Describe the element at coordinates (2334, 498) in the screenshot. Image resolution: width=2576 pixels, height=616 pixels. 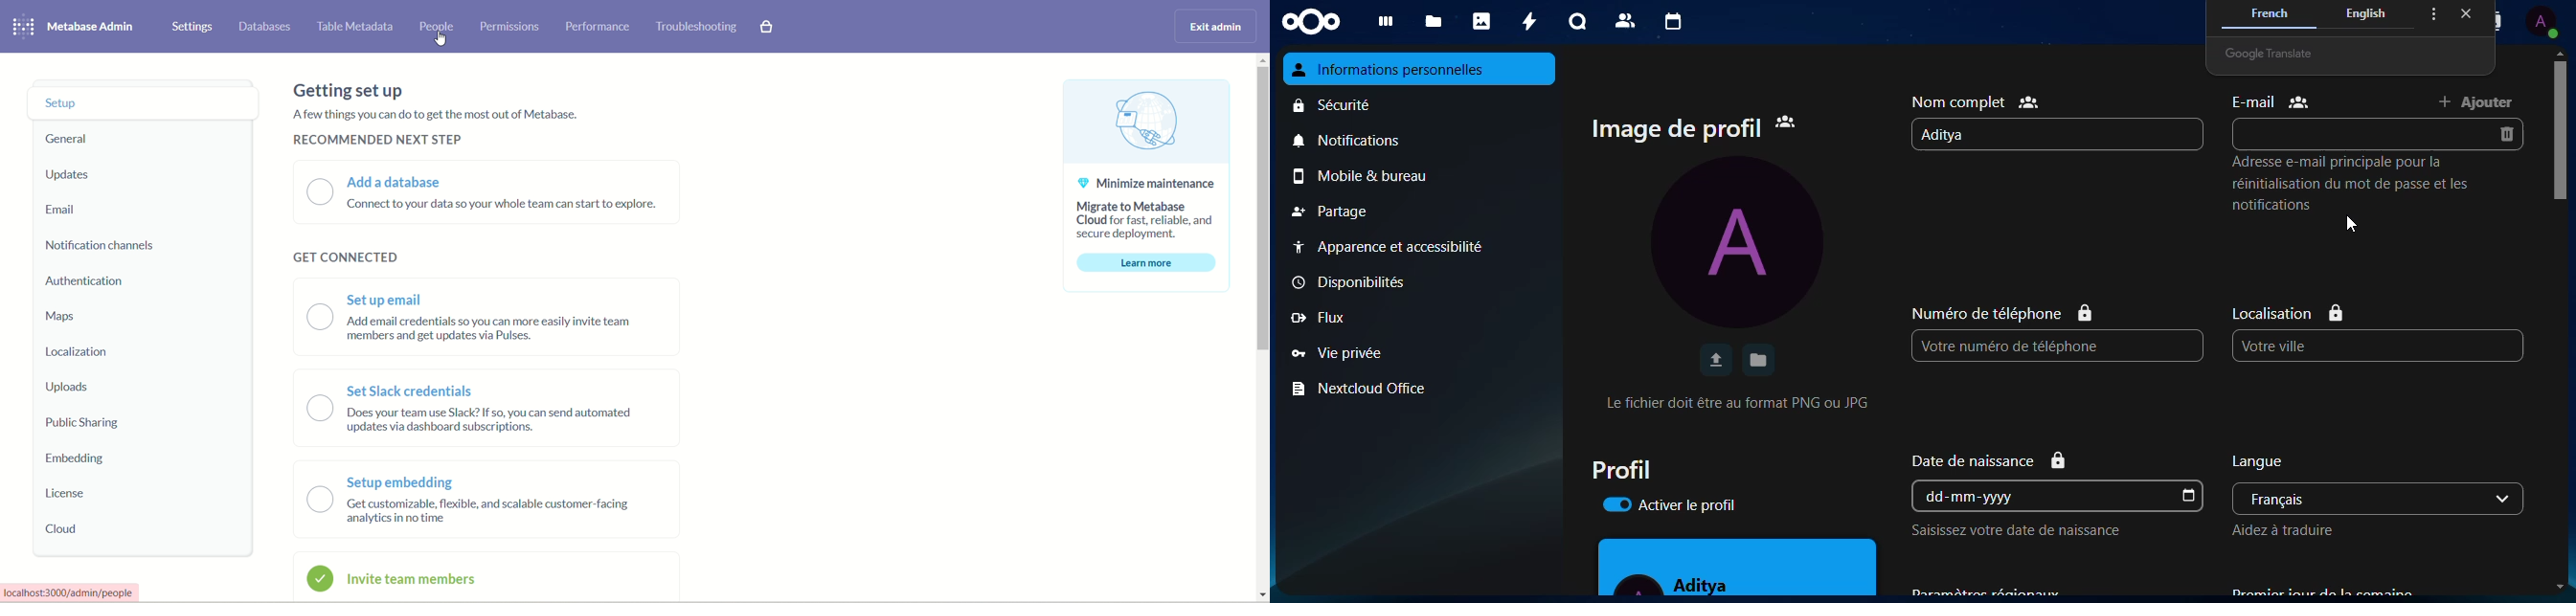
I see `Fracais` at that location.